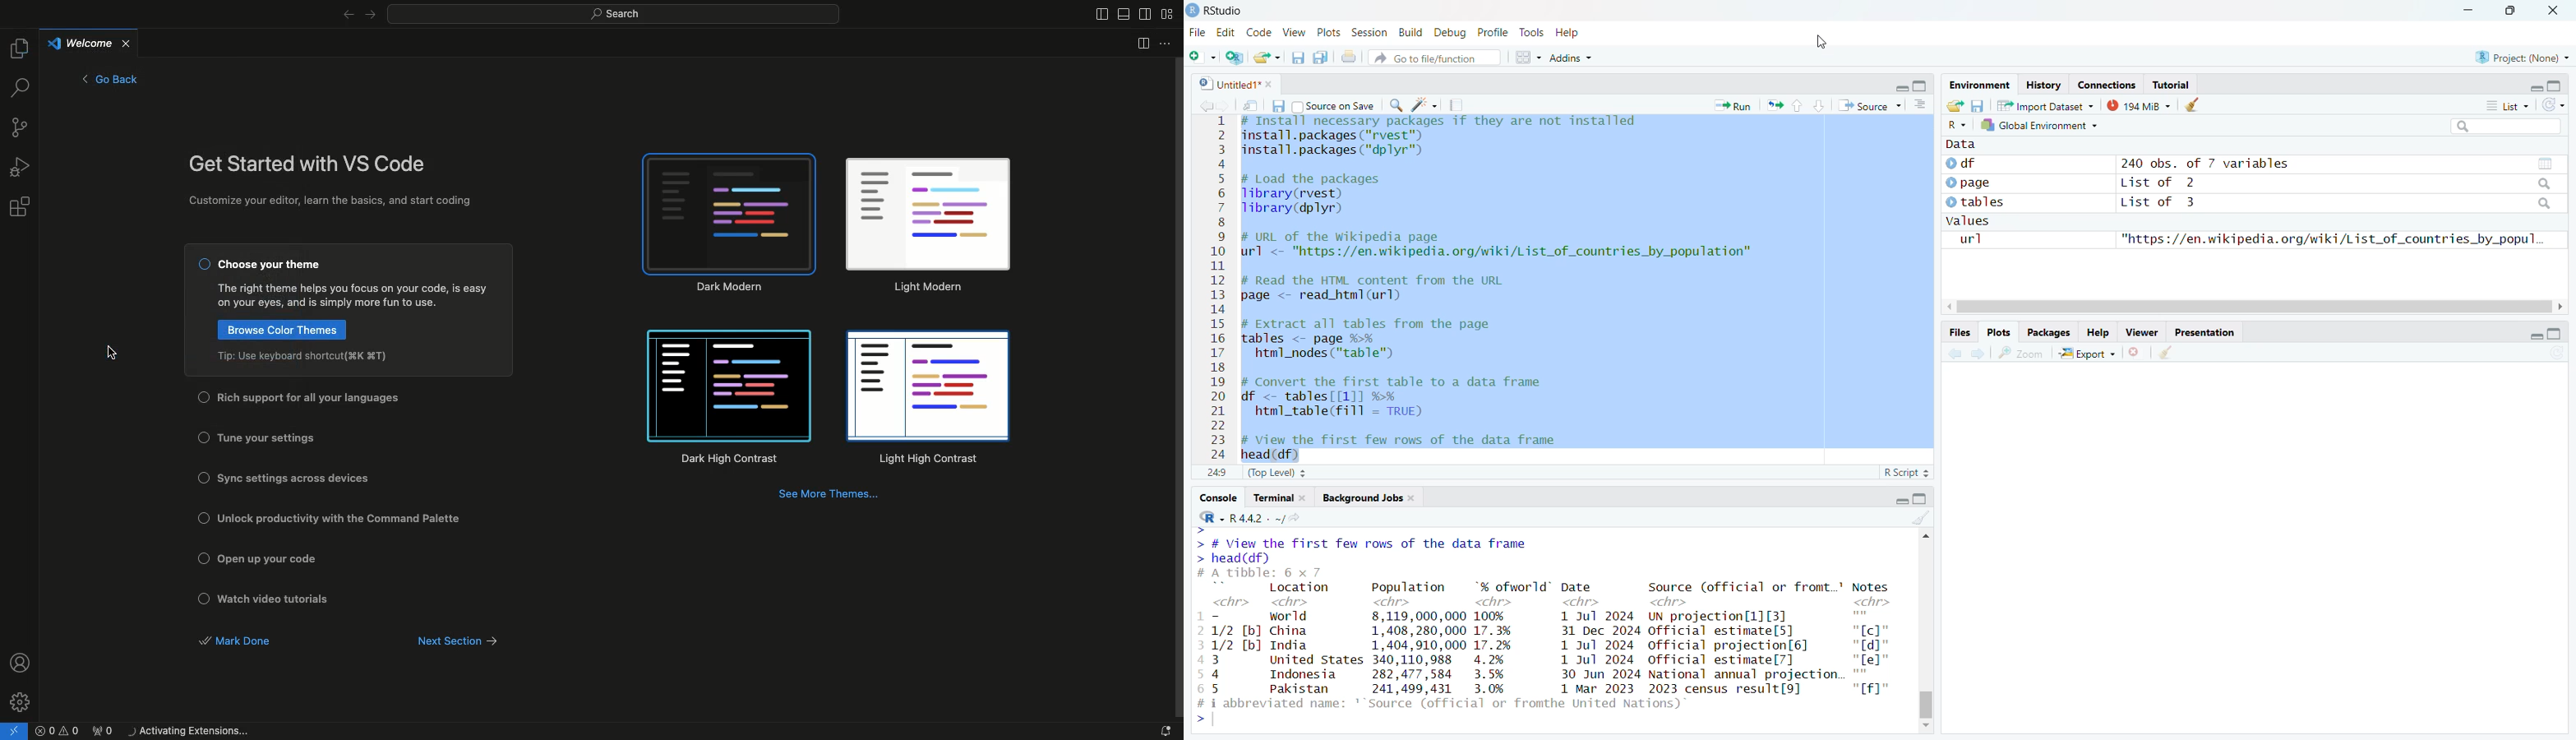  What do you see at coordinates (1300, 587) in the screenshot?
I see `Location` at bounding box center [1300, 587].